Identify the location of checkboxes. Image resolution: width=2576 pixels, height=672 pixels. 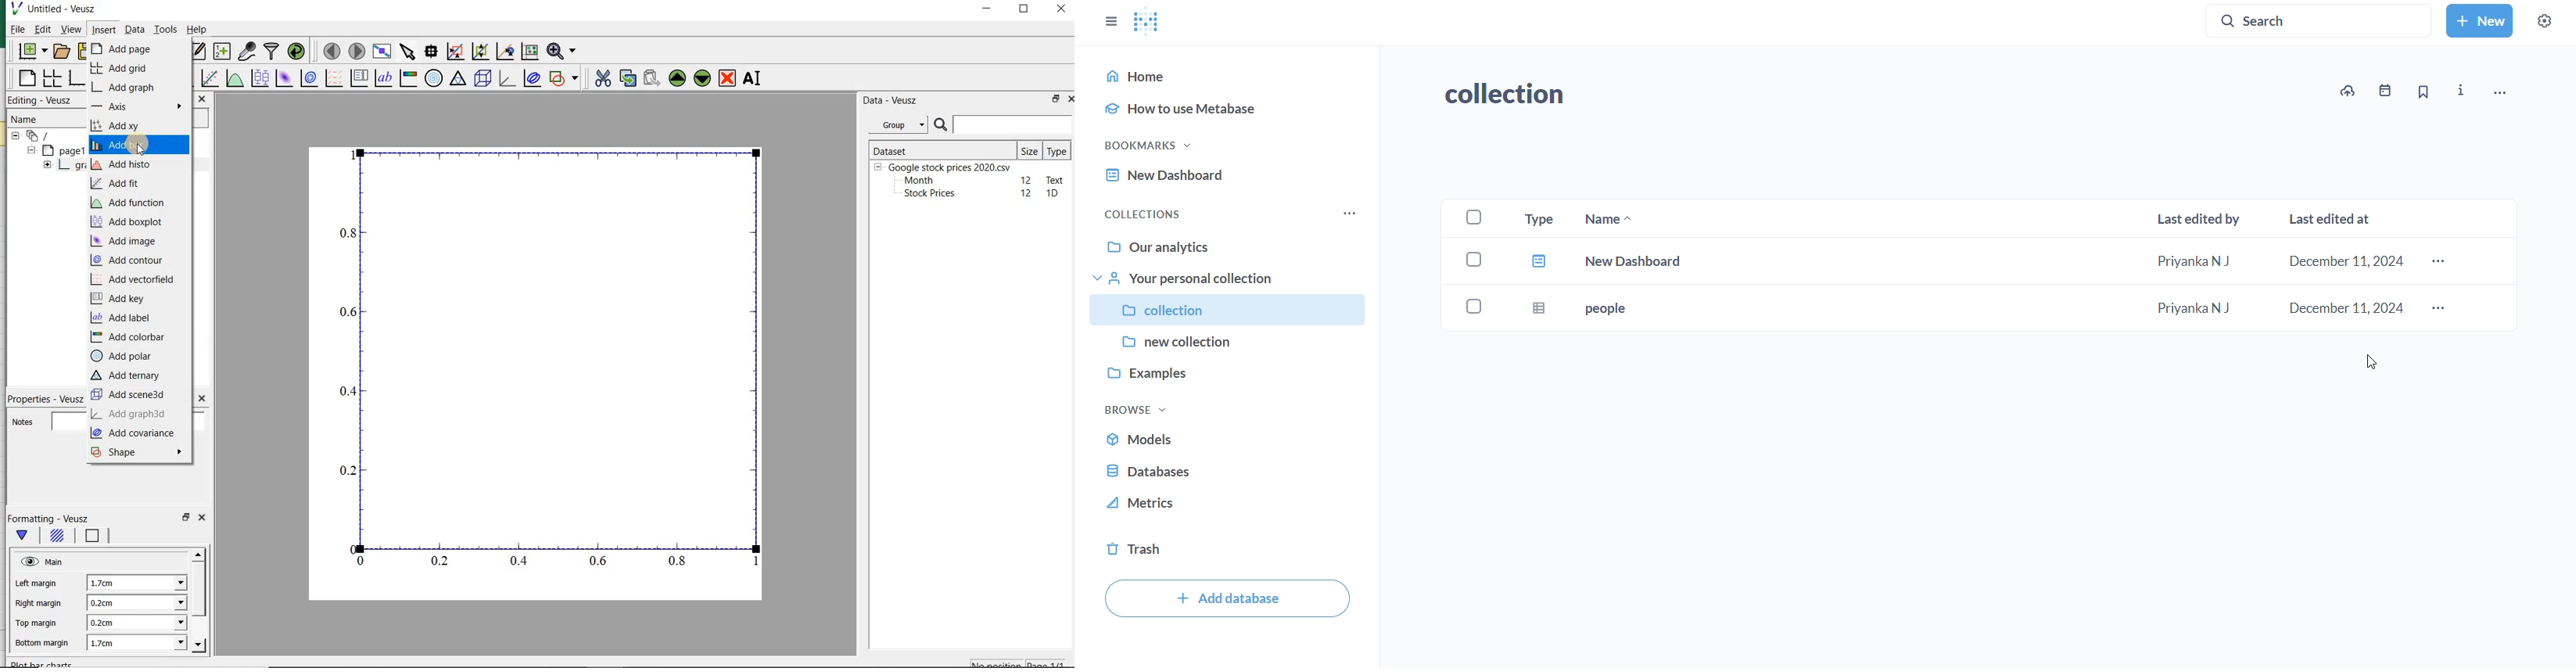
(1473, 266).